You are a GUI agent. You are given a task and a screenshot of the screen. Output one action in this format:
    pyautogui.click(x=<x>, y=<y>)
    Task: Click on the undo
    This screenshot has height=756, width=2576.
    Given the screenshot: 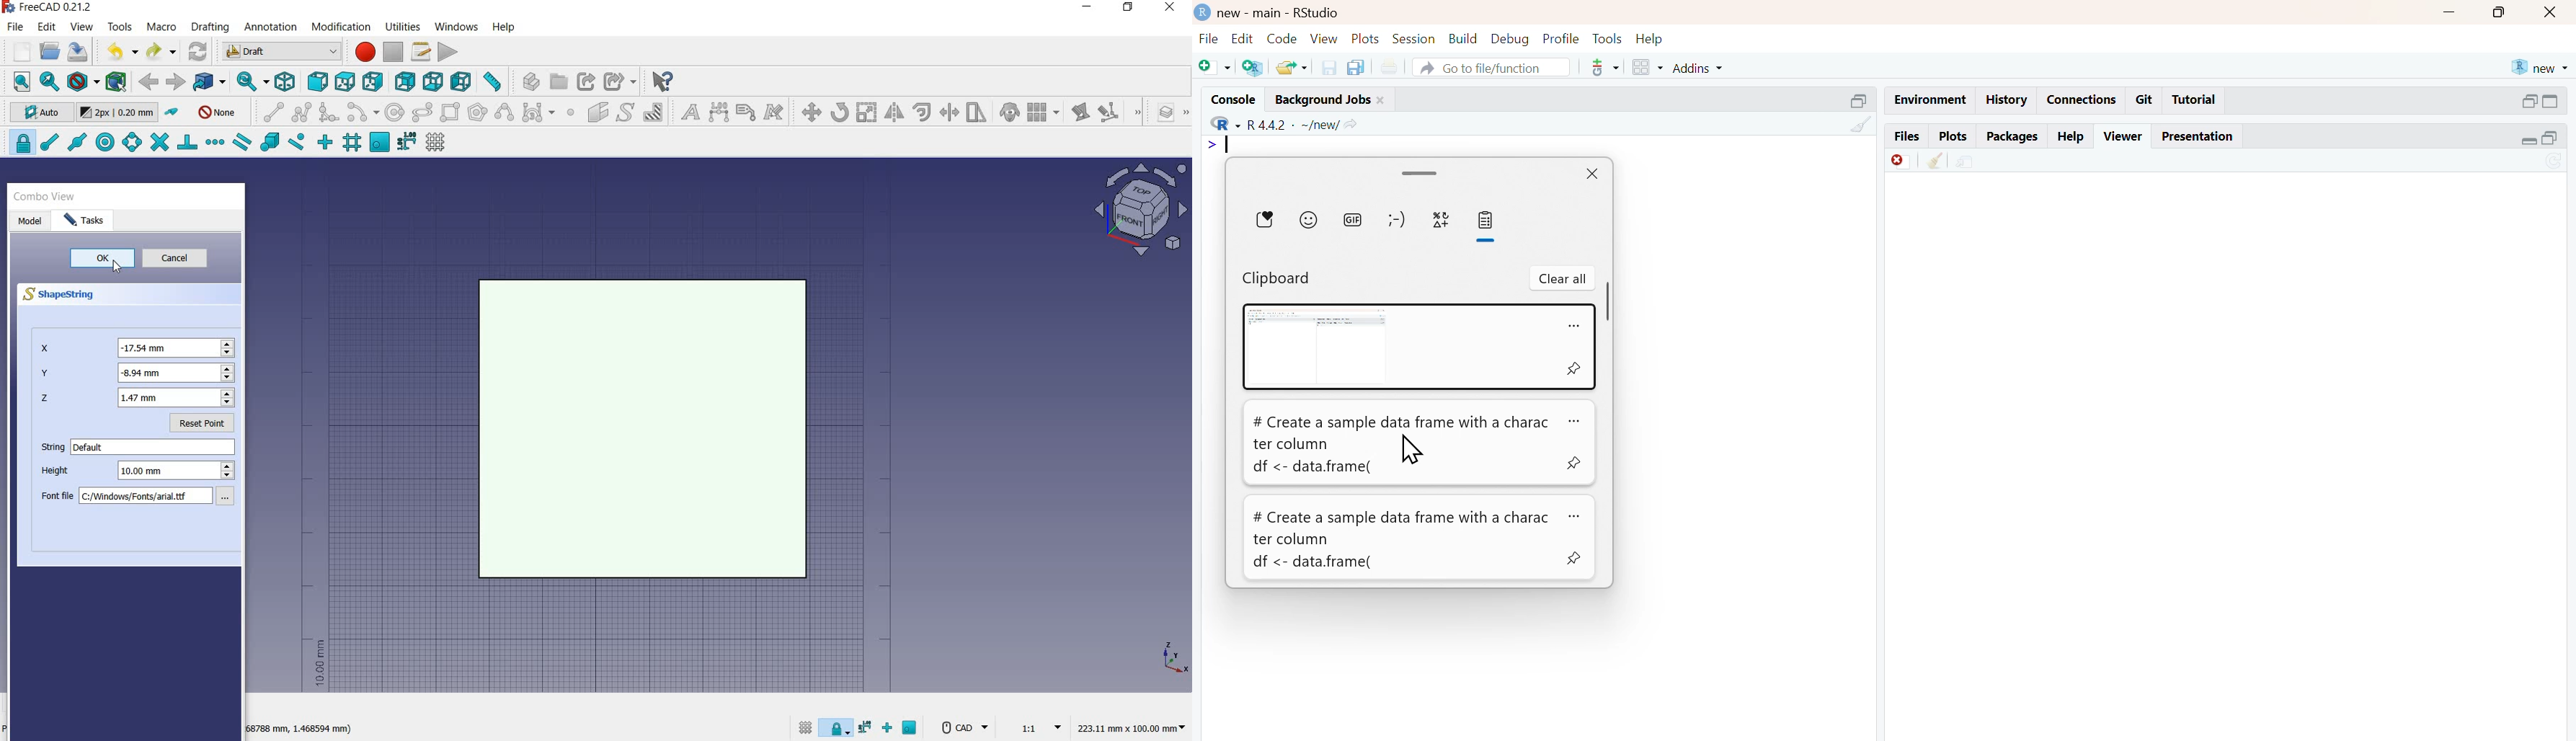 What is the action you would take?
    pyautogui.click(x=121, y=51)
    